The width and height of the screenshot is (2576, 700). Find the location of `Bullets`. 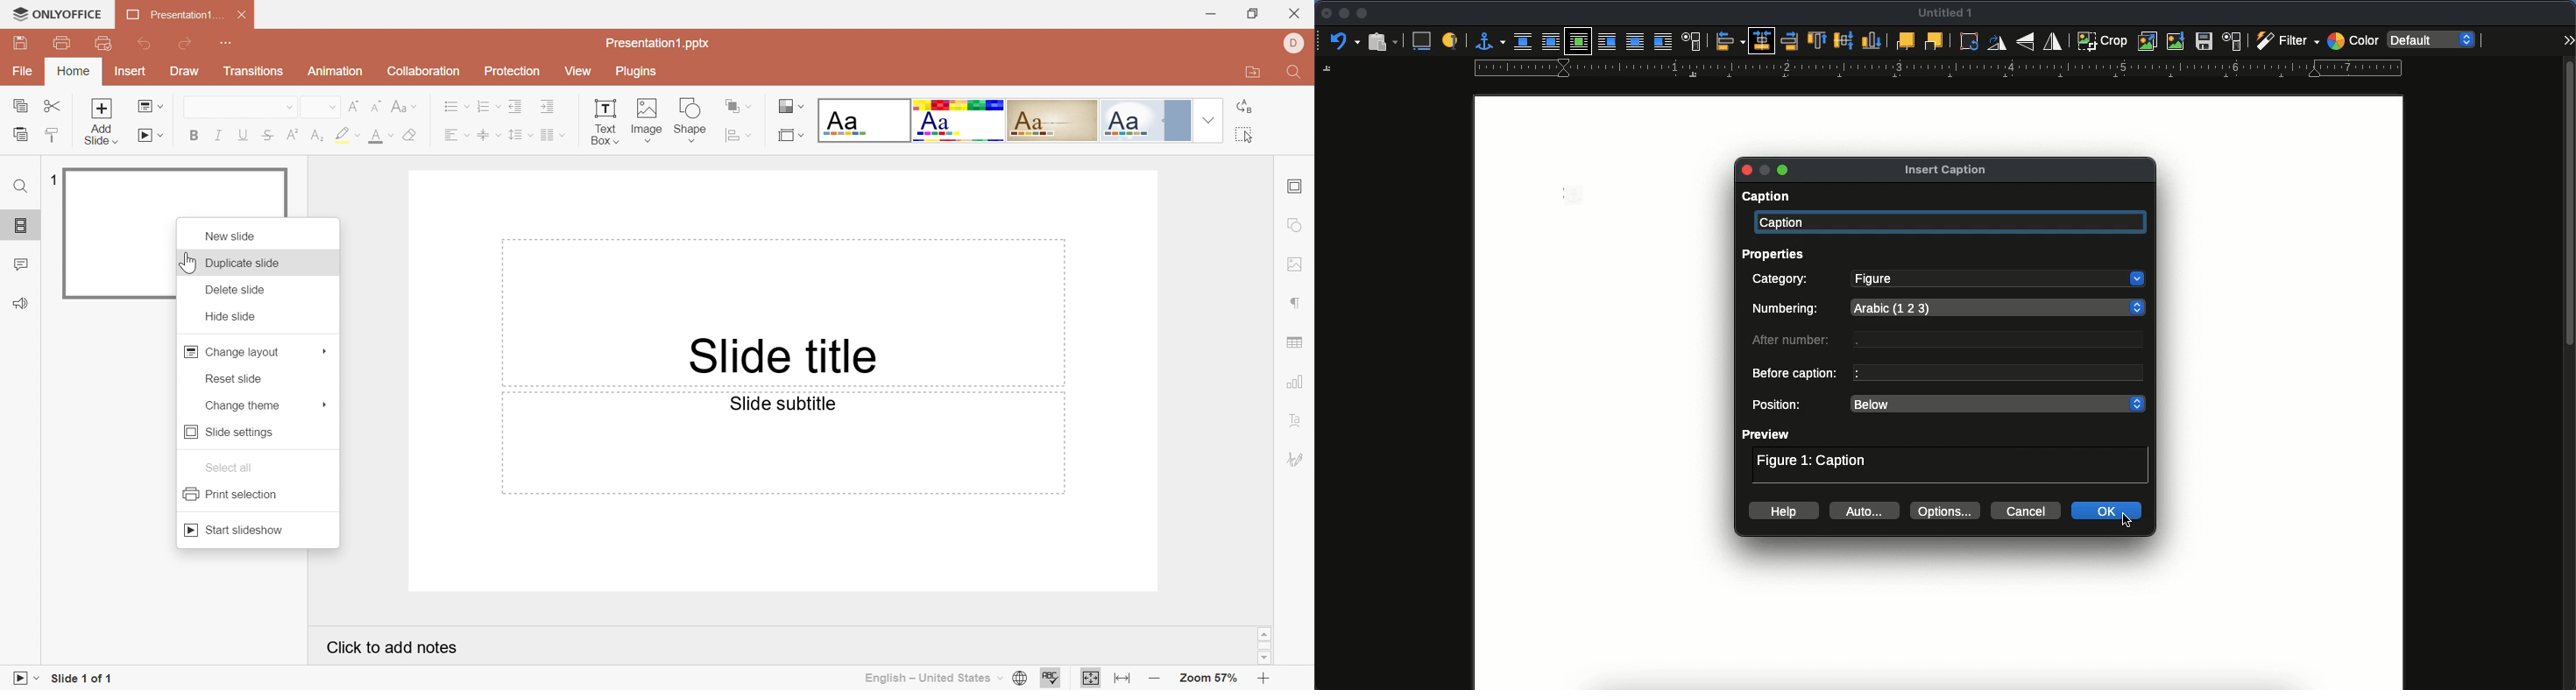

Bullets is located at coordinates (453, 106).